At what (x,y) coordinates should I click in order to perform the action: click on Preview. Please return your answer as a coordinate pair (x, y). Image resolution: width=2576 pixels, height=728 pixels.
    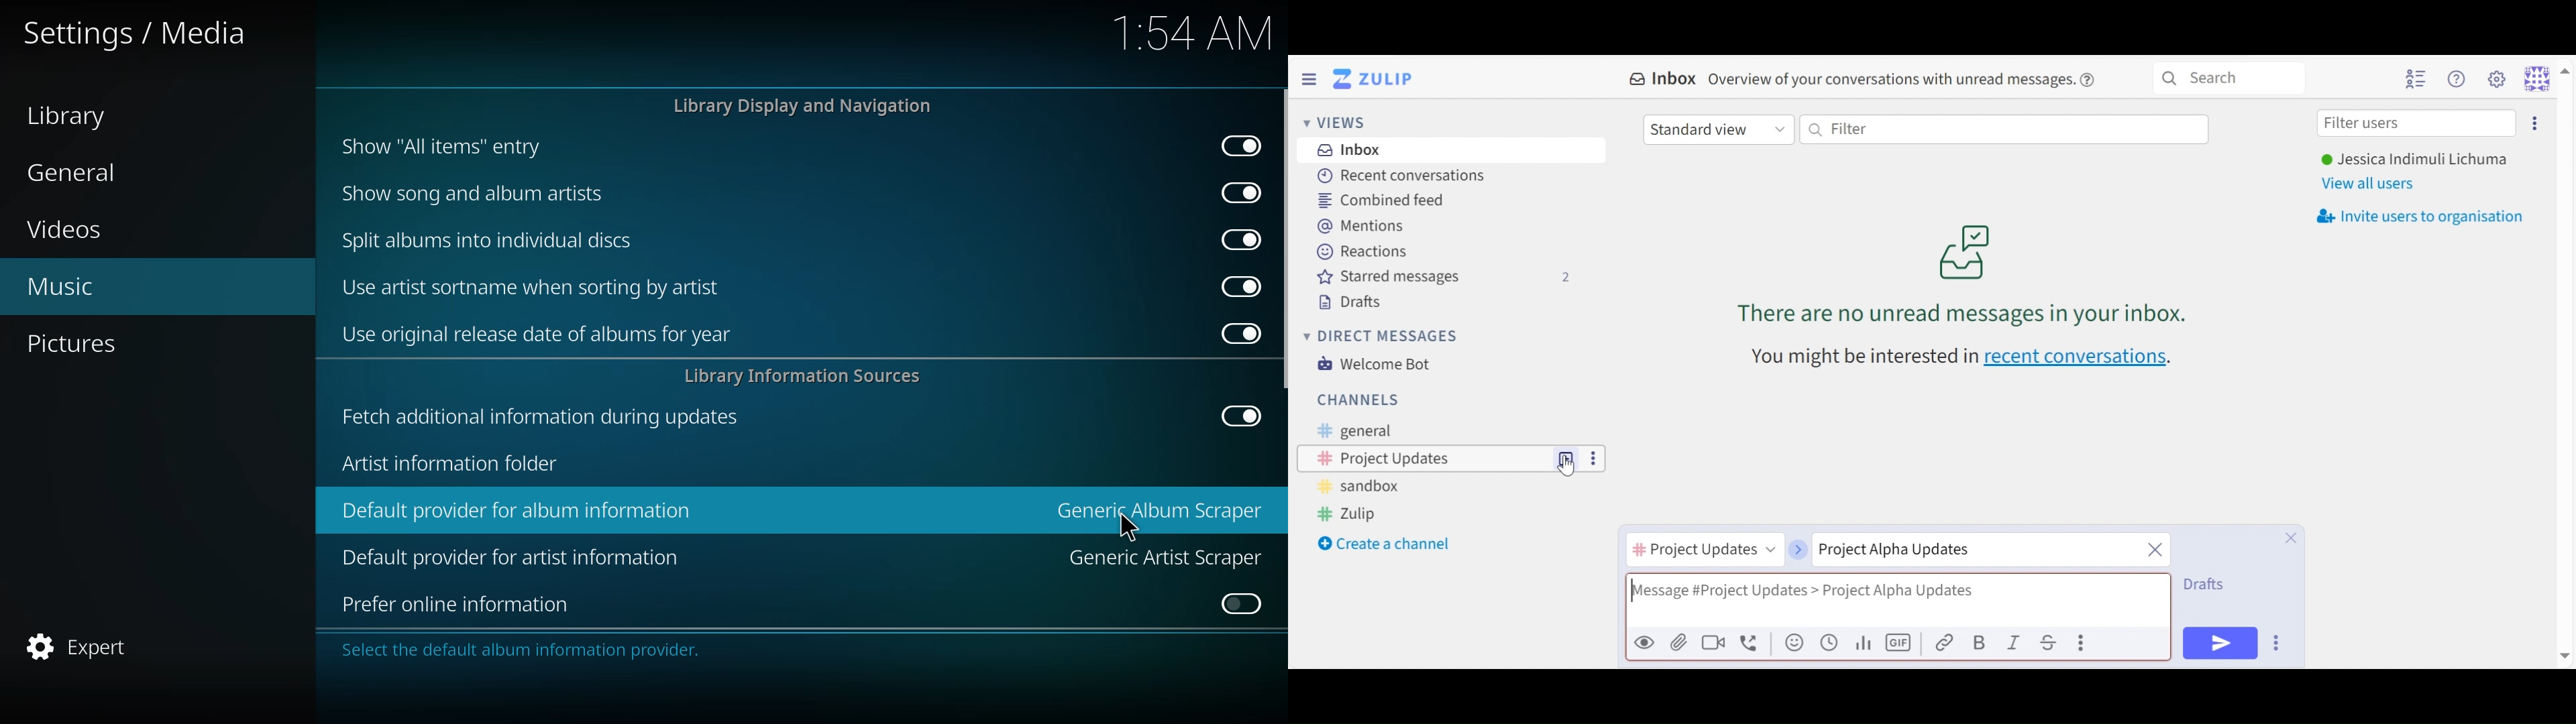
    Looking at the image, I should click on (1644, 642).